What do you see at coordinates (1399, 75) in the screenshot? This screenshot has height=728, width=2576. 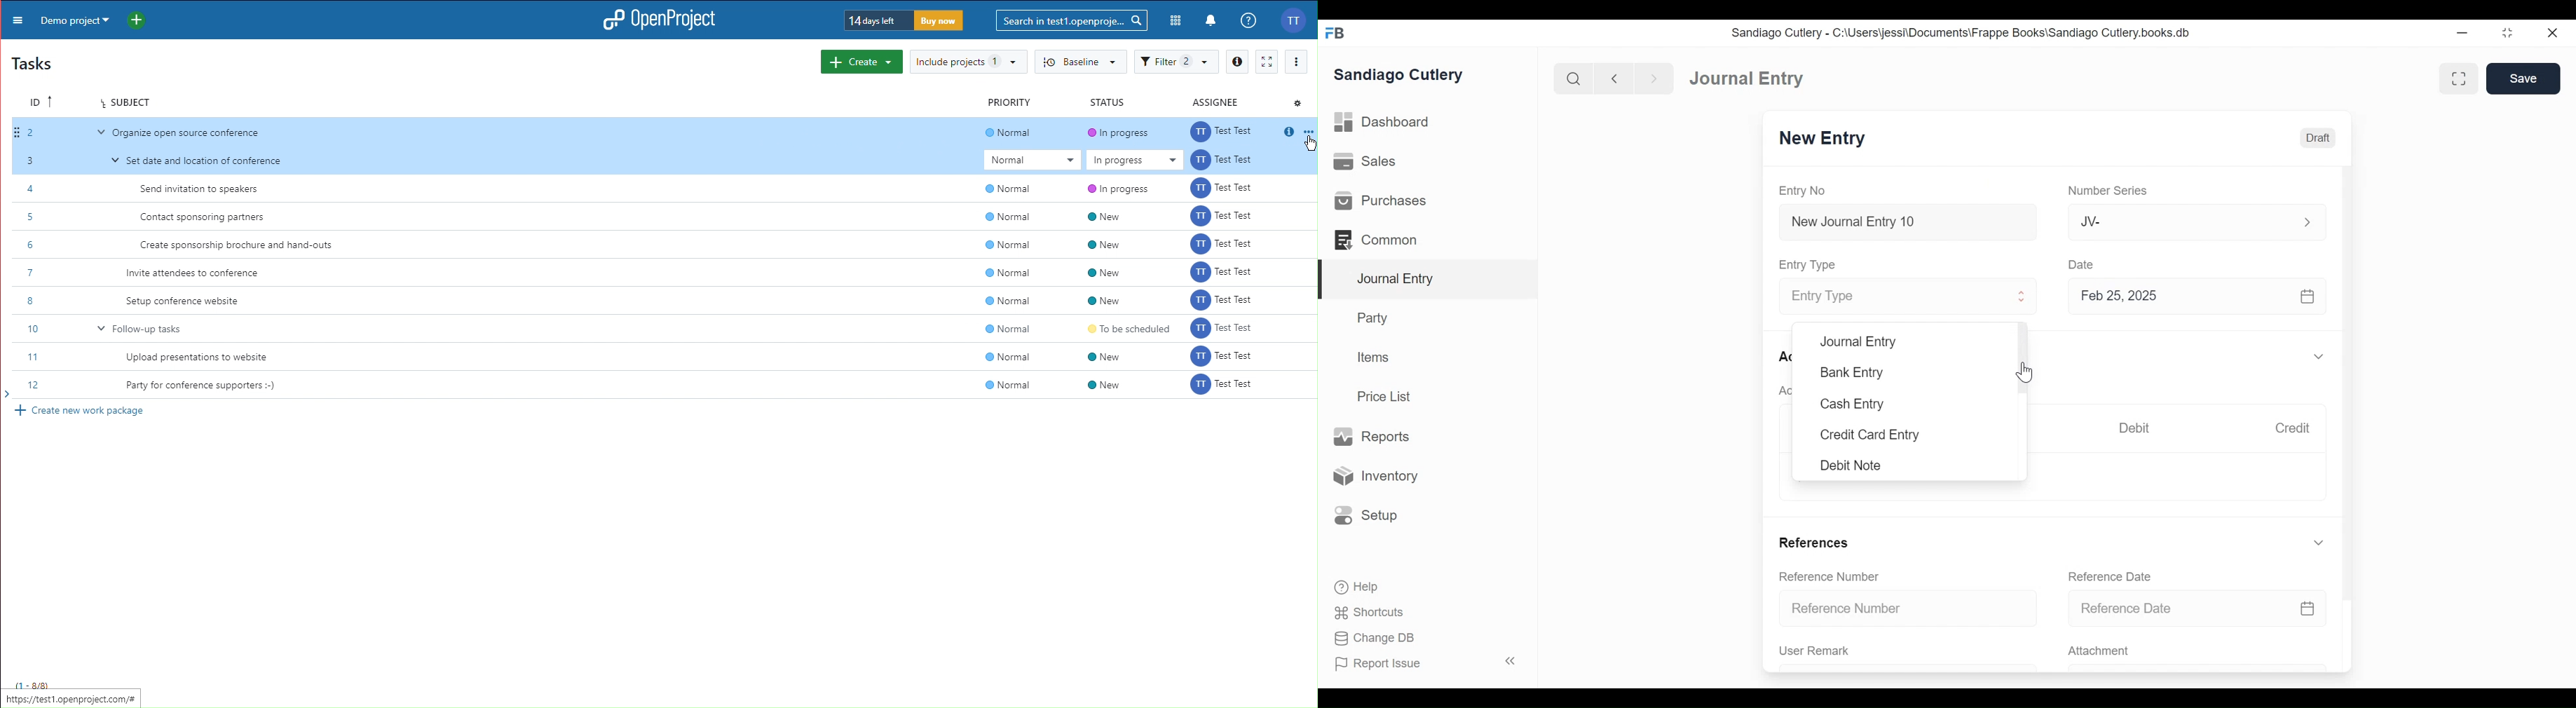 I see `Sandiago Cutlery` at bounding box center [1399, 75].